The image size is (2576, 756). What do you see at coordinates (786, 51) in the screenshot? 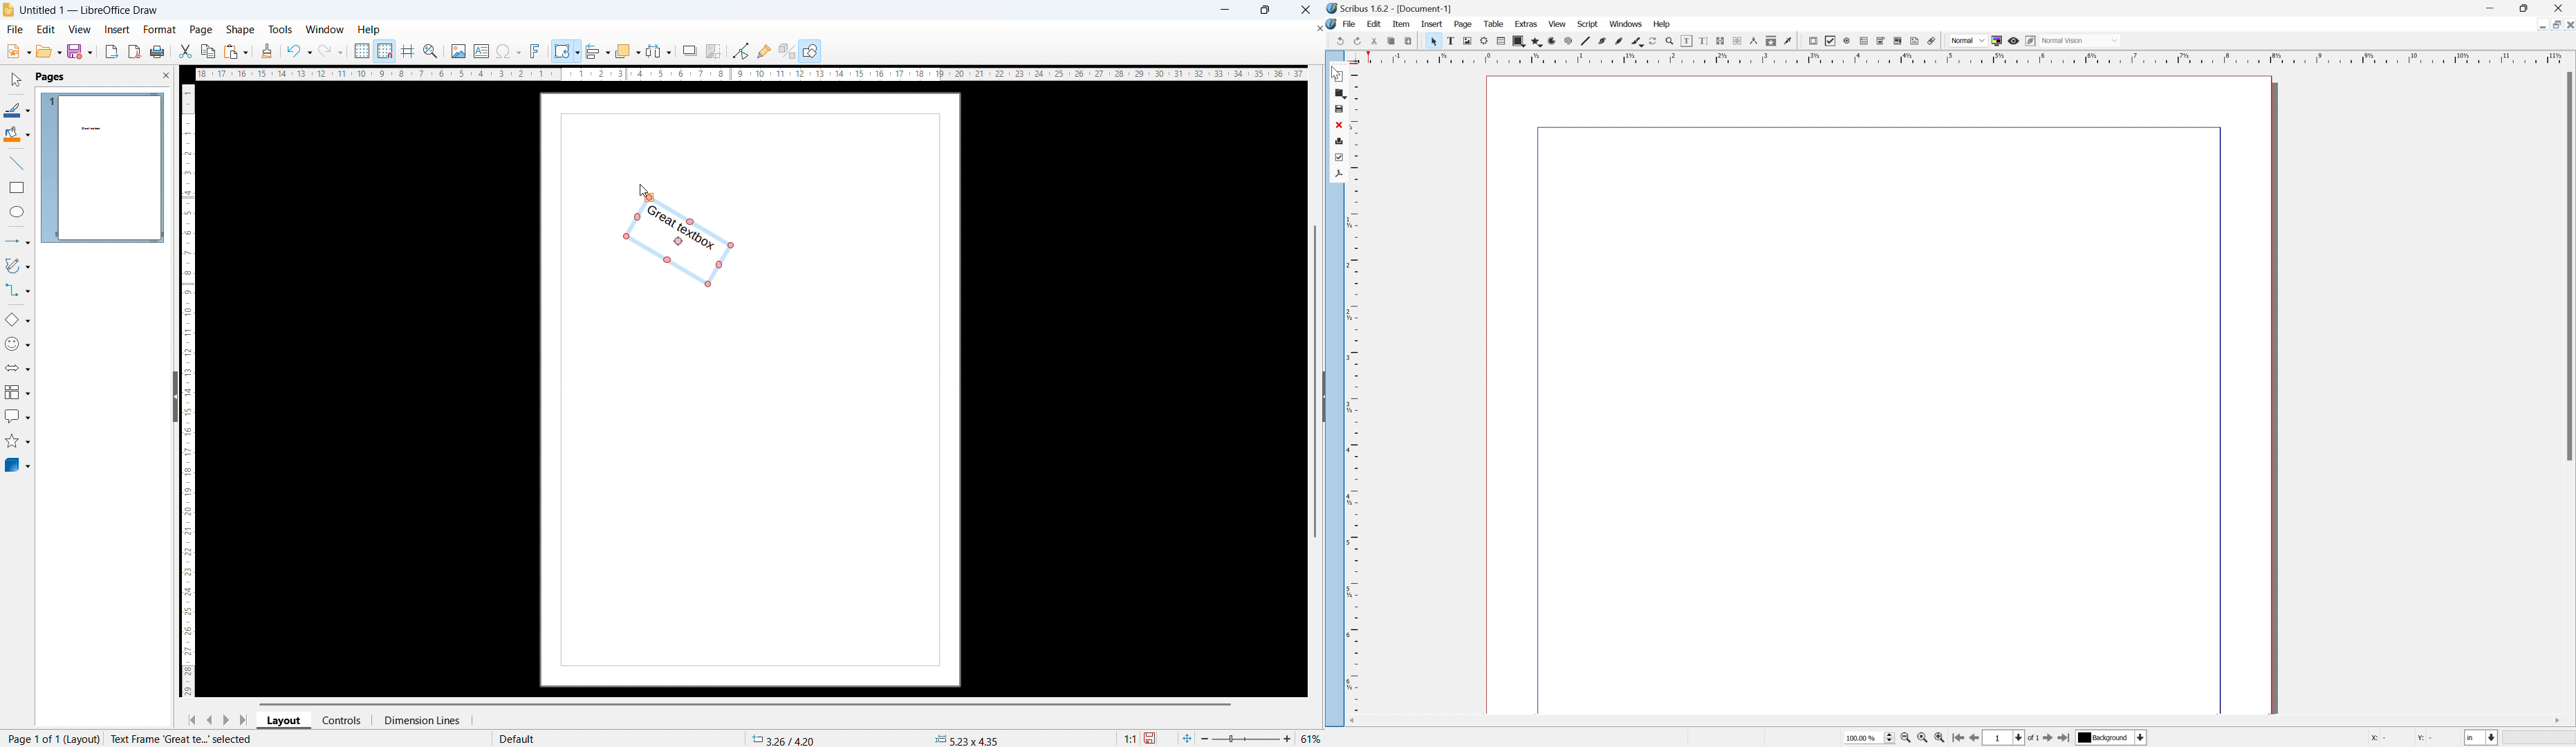
I see `toggle extrusion` at bounding box center [786, 51].